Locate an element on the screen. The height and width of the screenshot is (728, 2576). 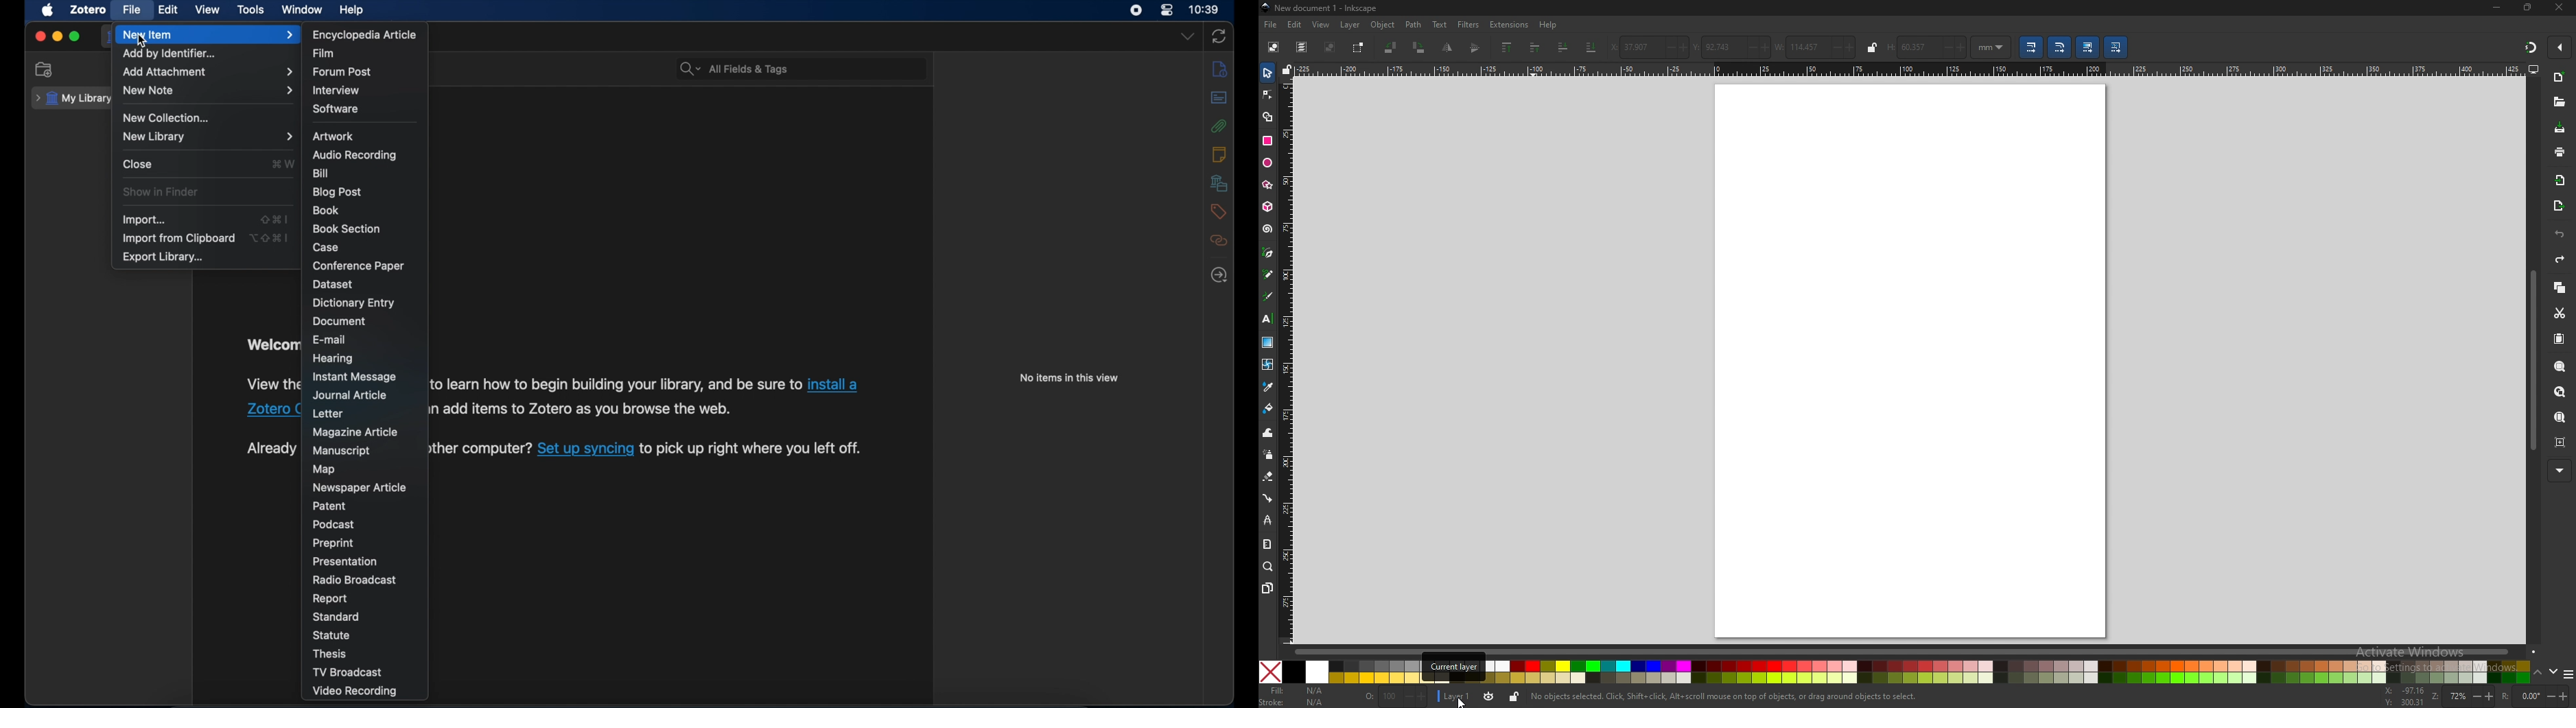
no items in this view is located at coordinates (1069, 378).